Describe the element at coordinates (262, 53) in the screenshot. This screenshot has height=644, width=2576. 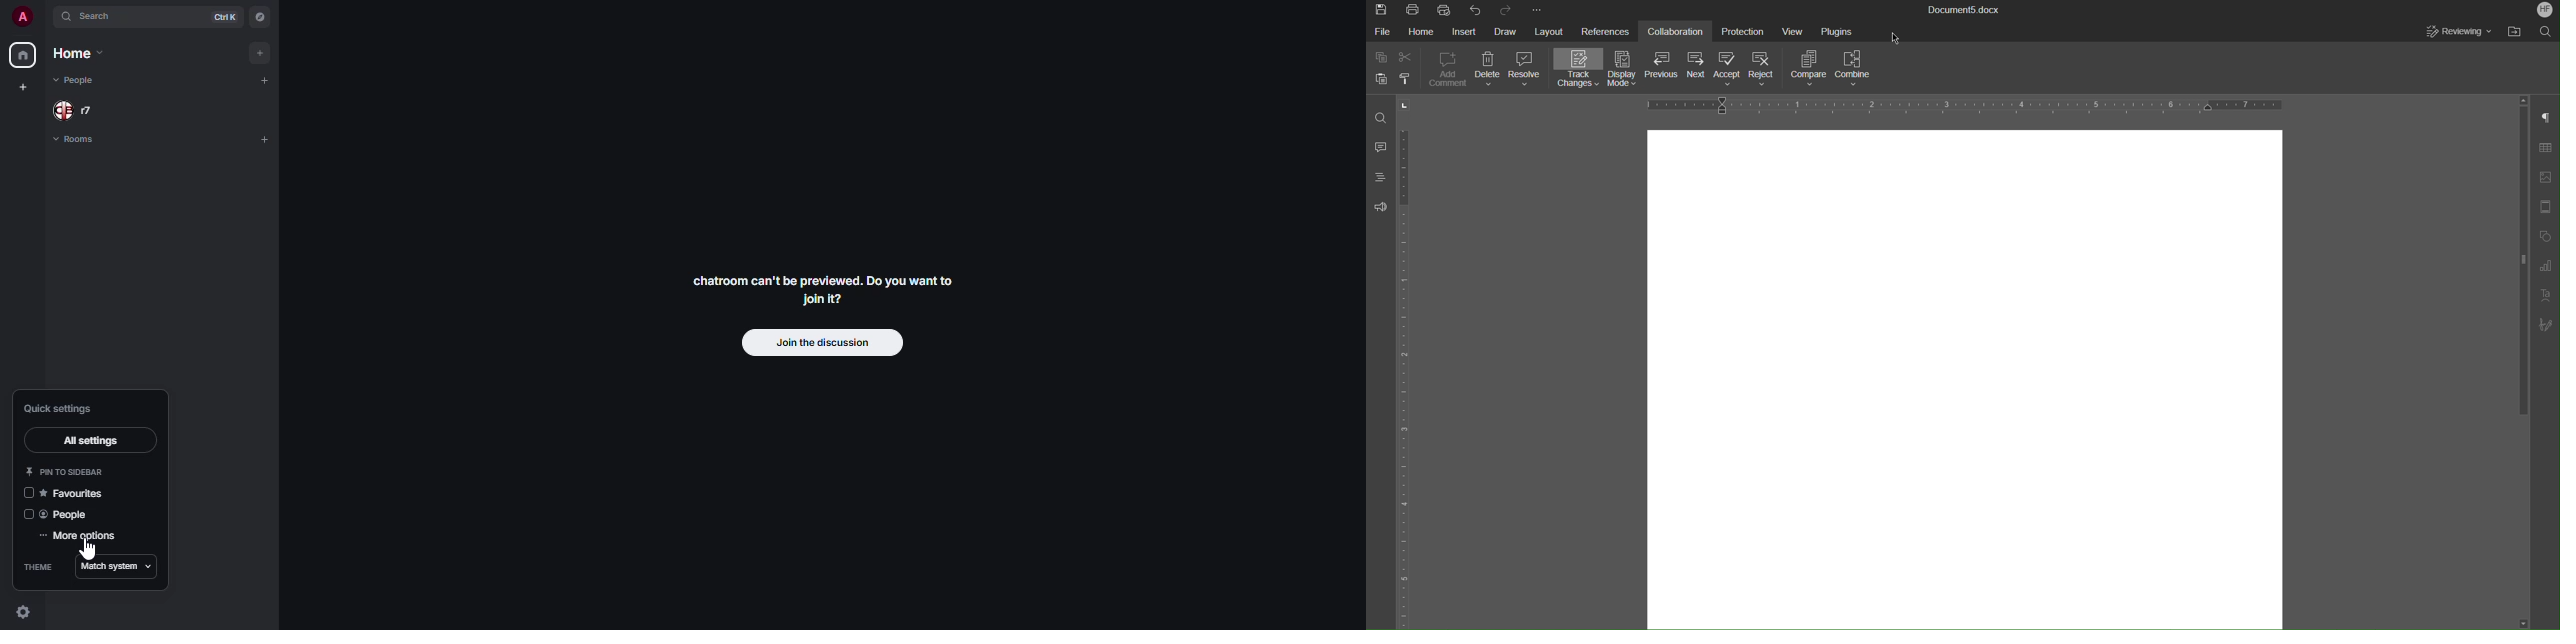
I see `add` at that location.